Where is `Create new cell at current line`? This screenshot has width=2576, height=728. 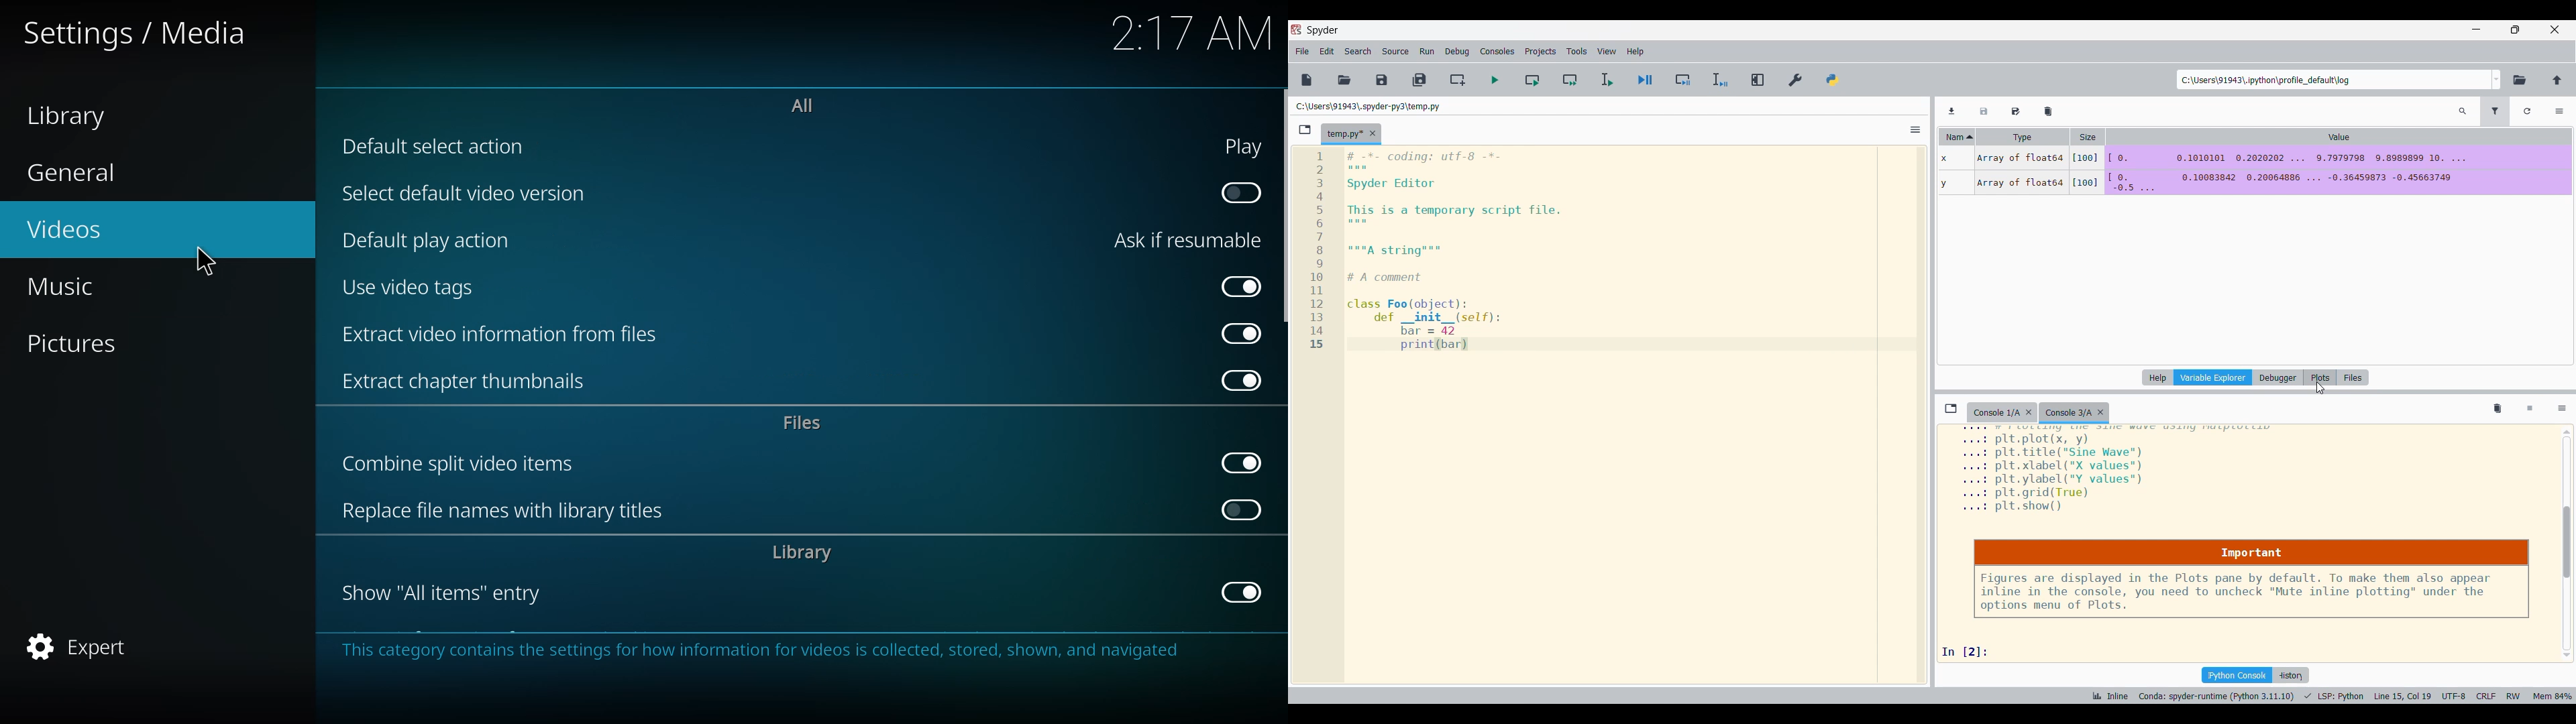 Create new cell at current line is located at coordinates (1457, 80).